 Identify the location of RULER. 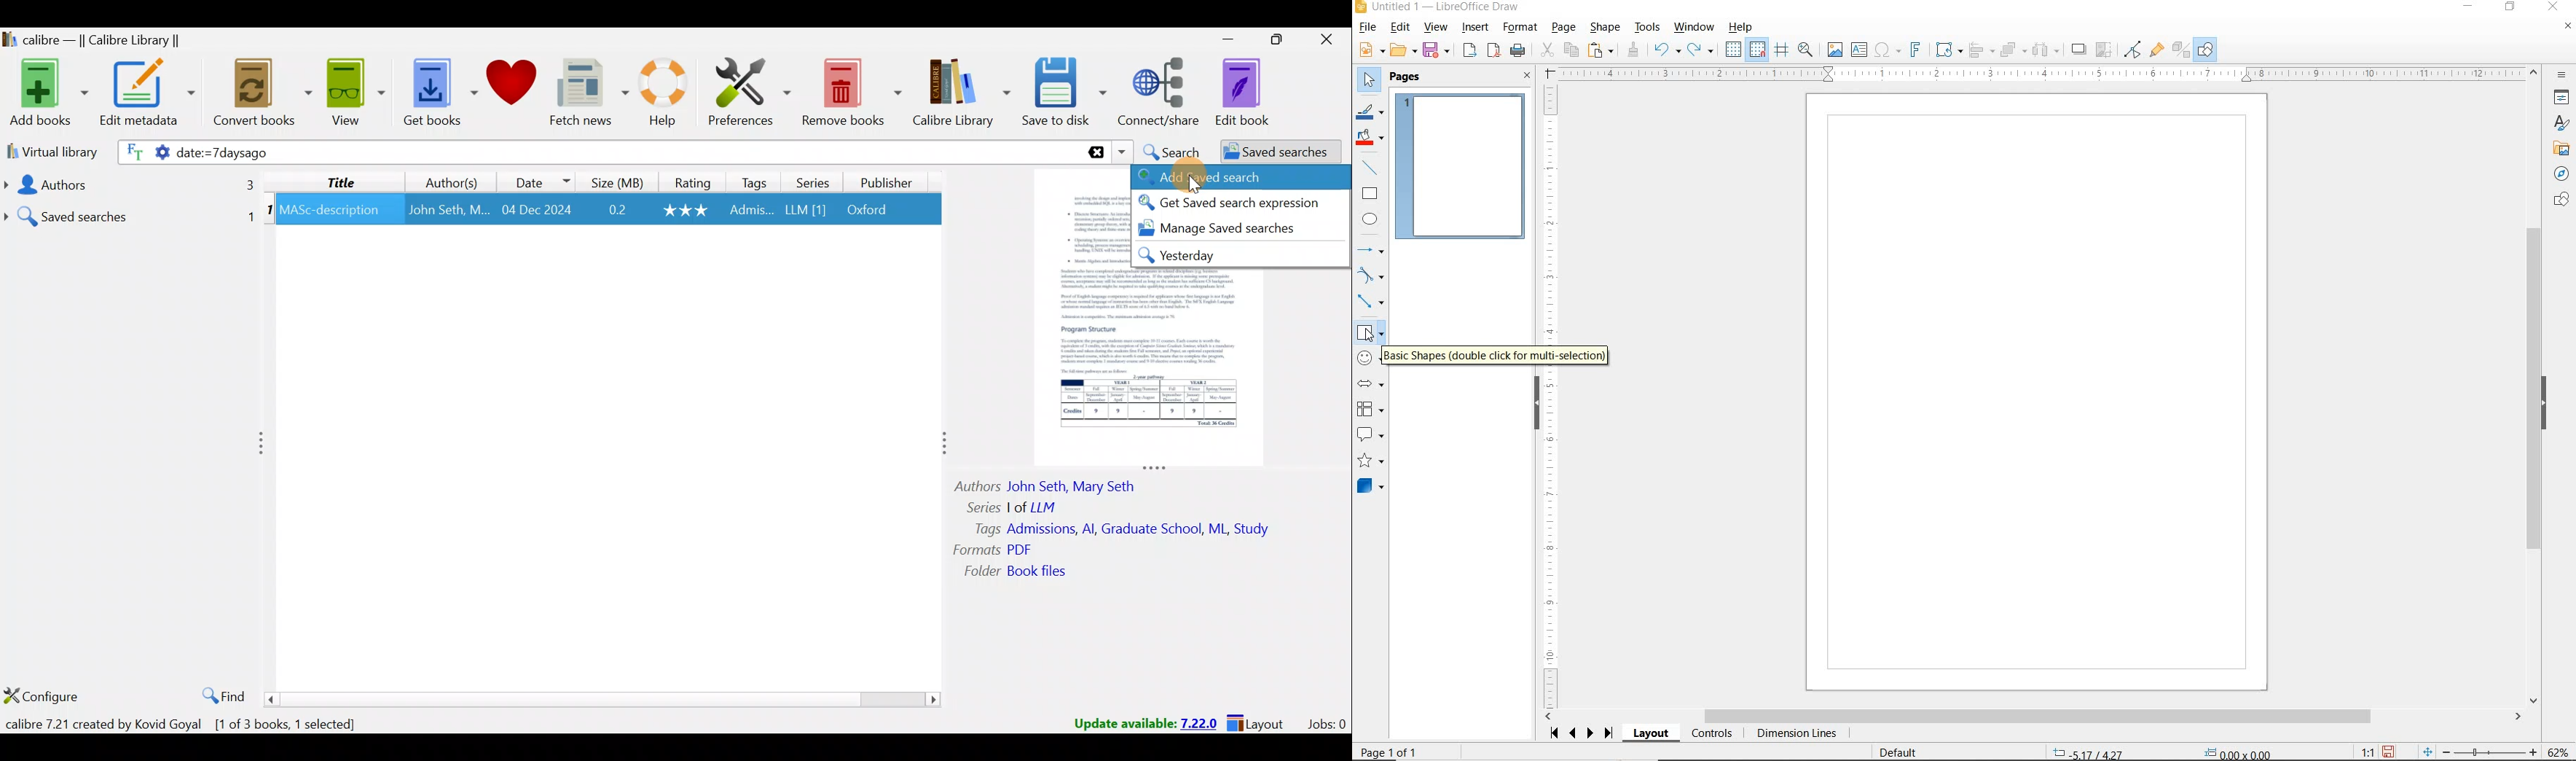
(2041, 74).